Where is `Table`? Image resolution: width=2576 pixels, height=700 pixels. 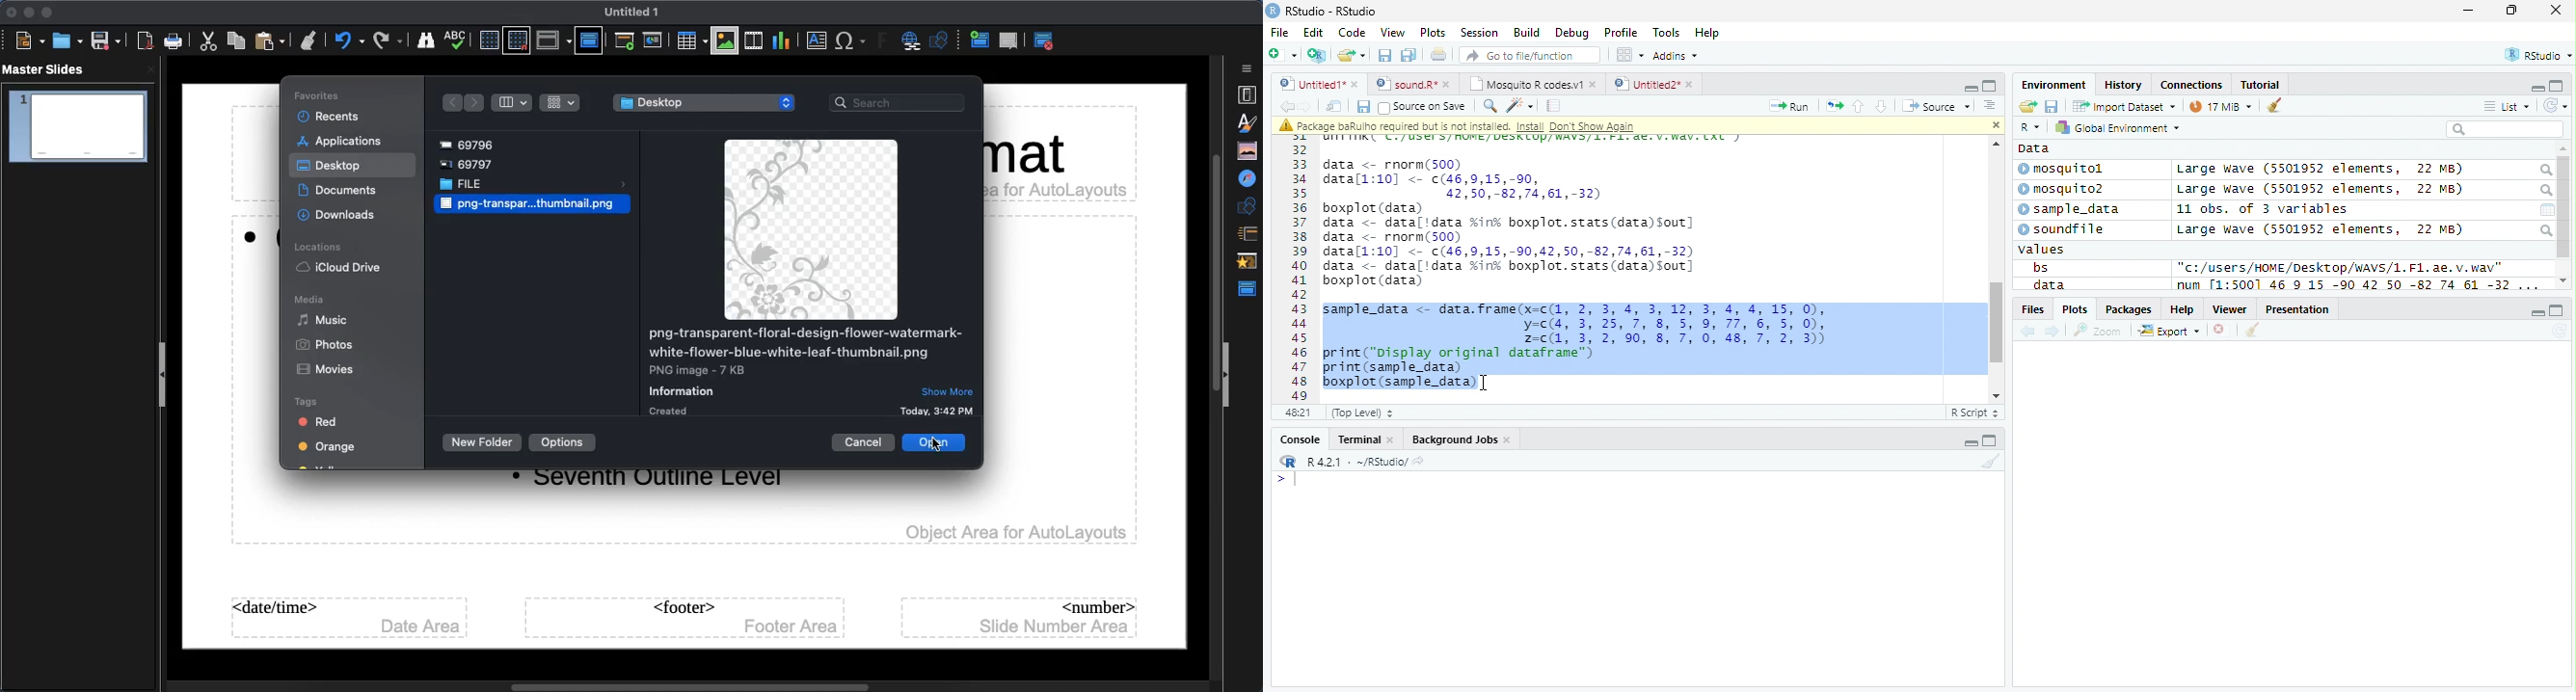
Table is located at coordinates (690, 40).